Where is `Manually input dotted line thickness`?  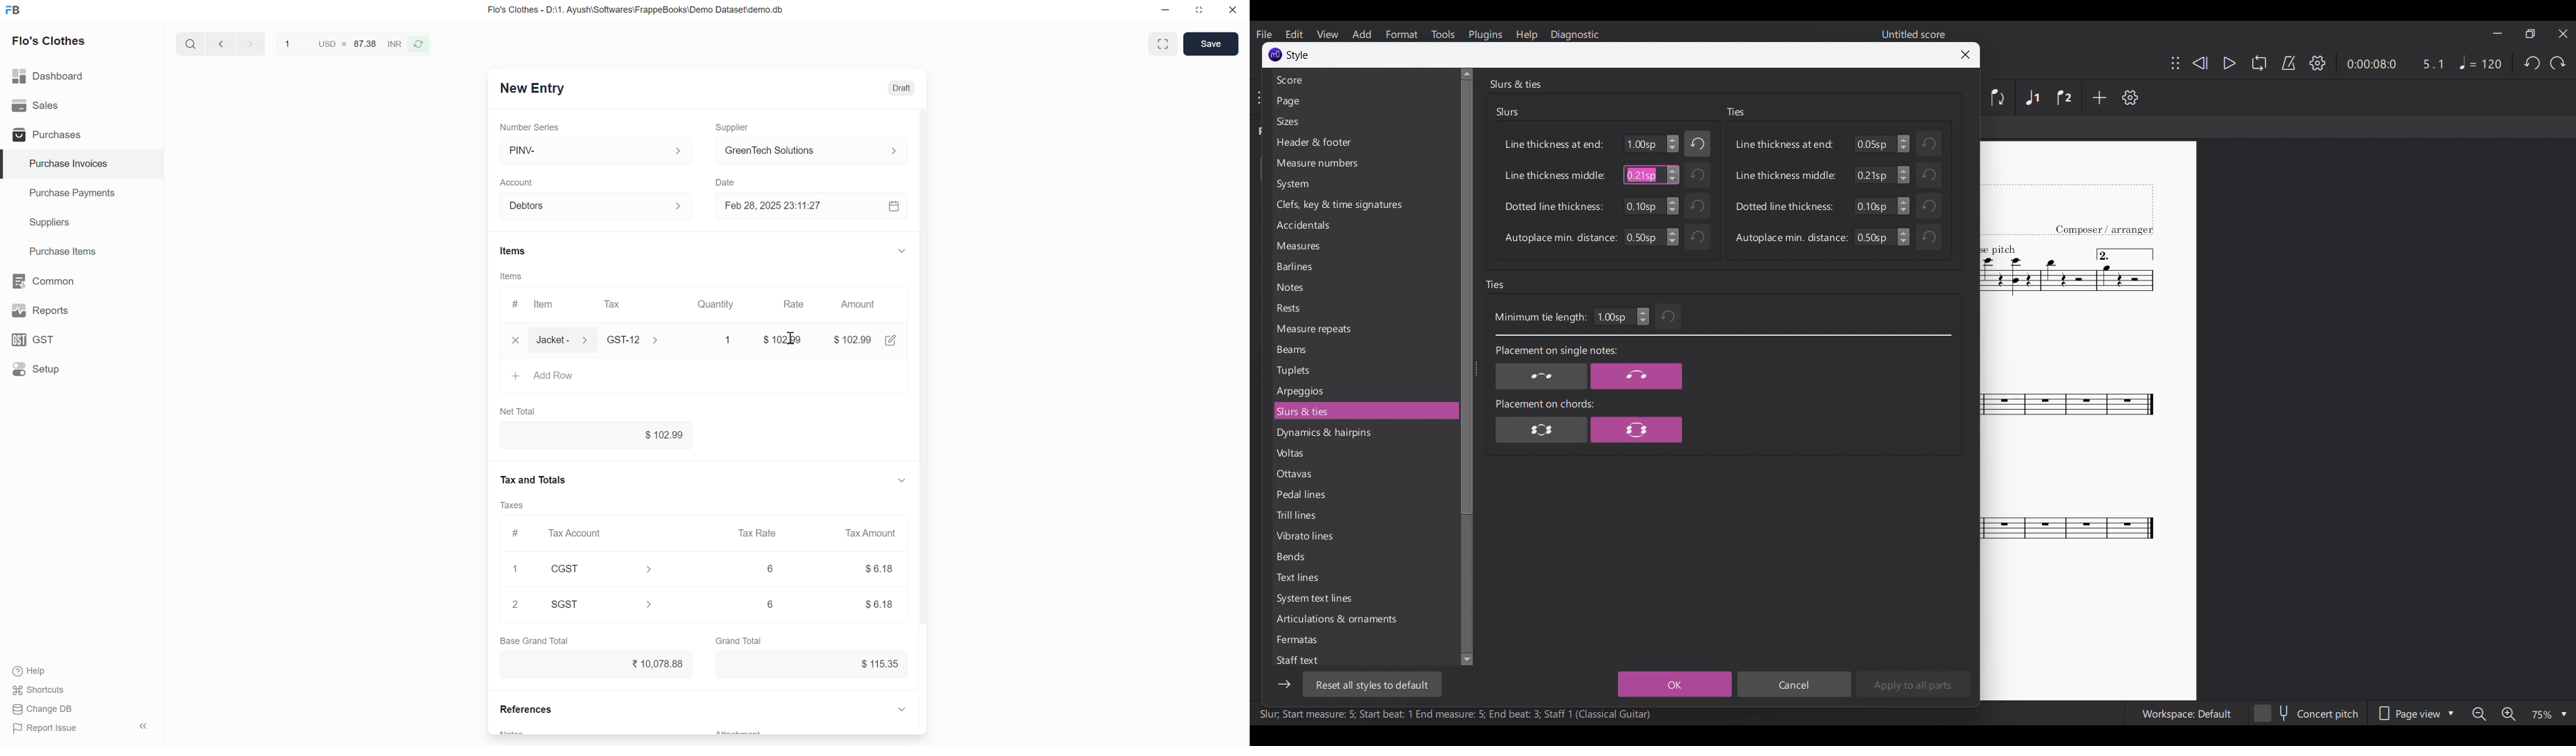 Manually input dotted line thickness is located at coordinates (1643, 206).